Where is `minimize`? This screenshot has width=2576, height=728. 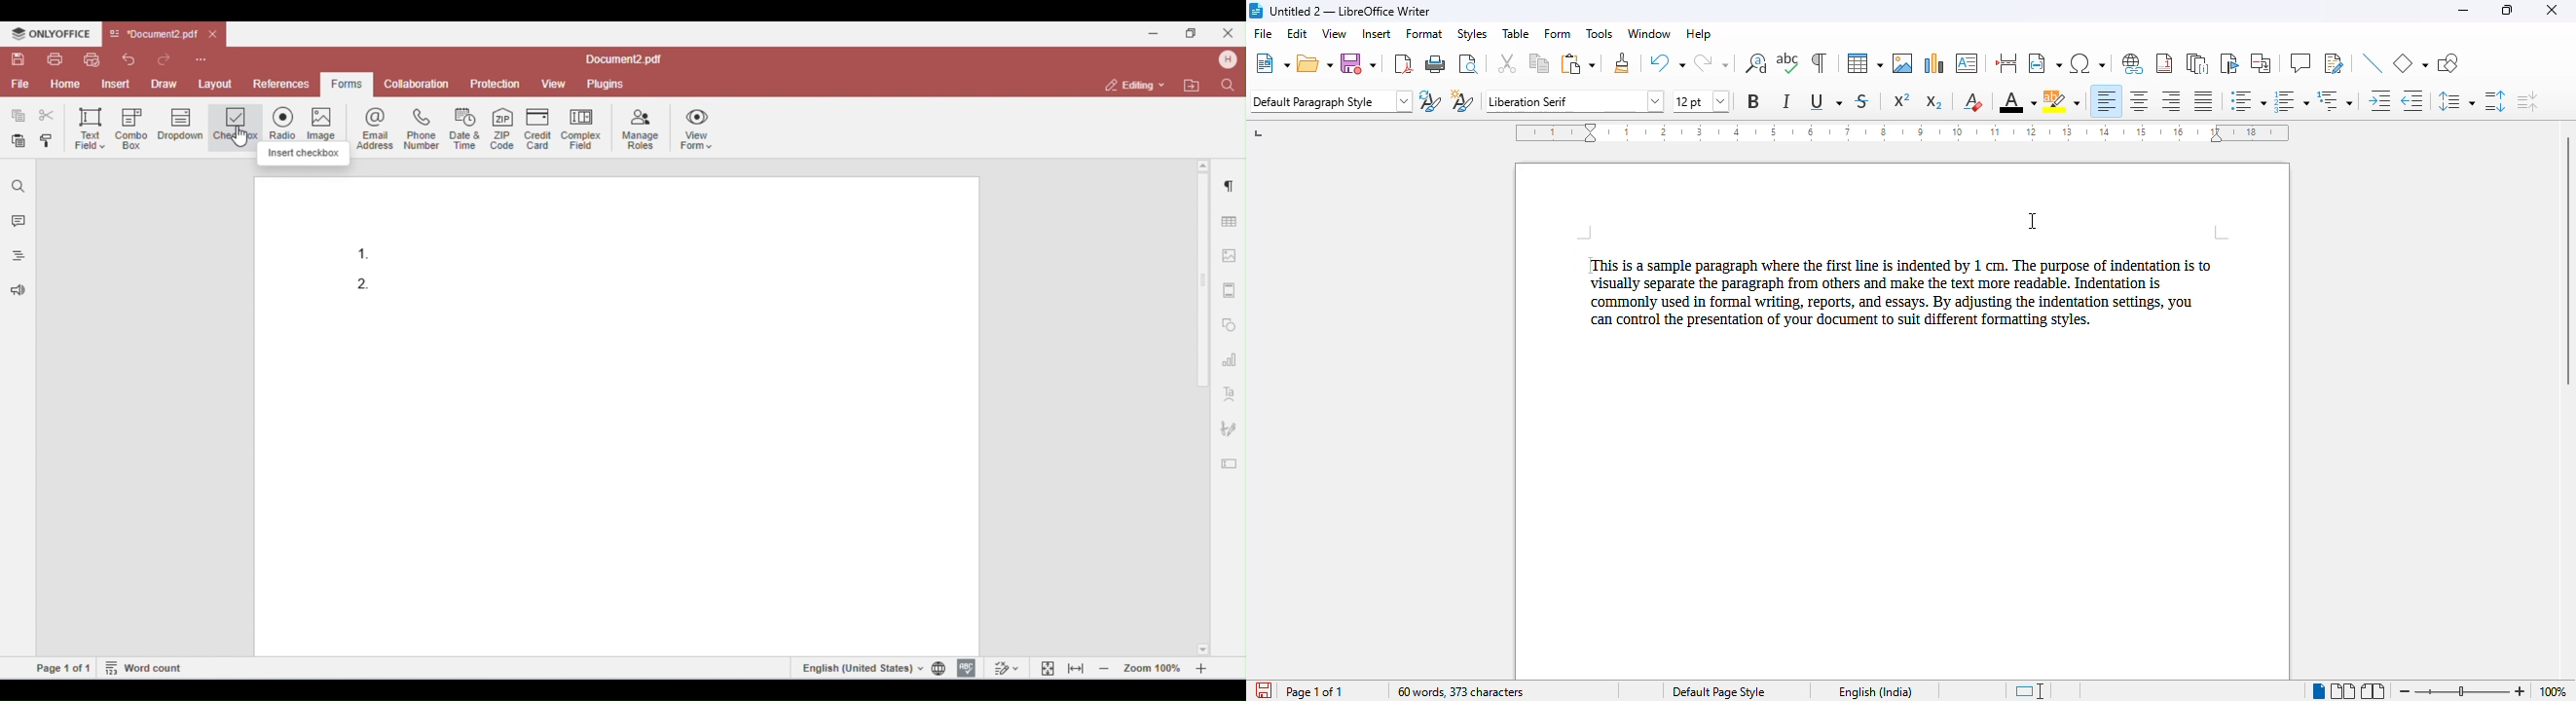 minimize is located at coordinates (2462, 11).